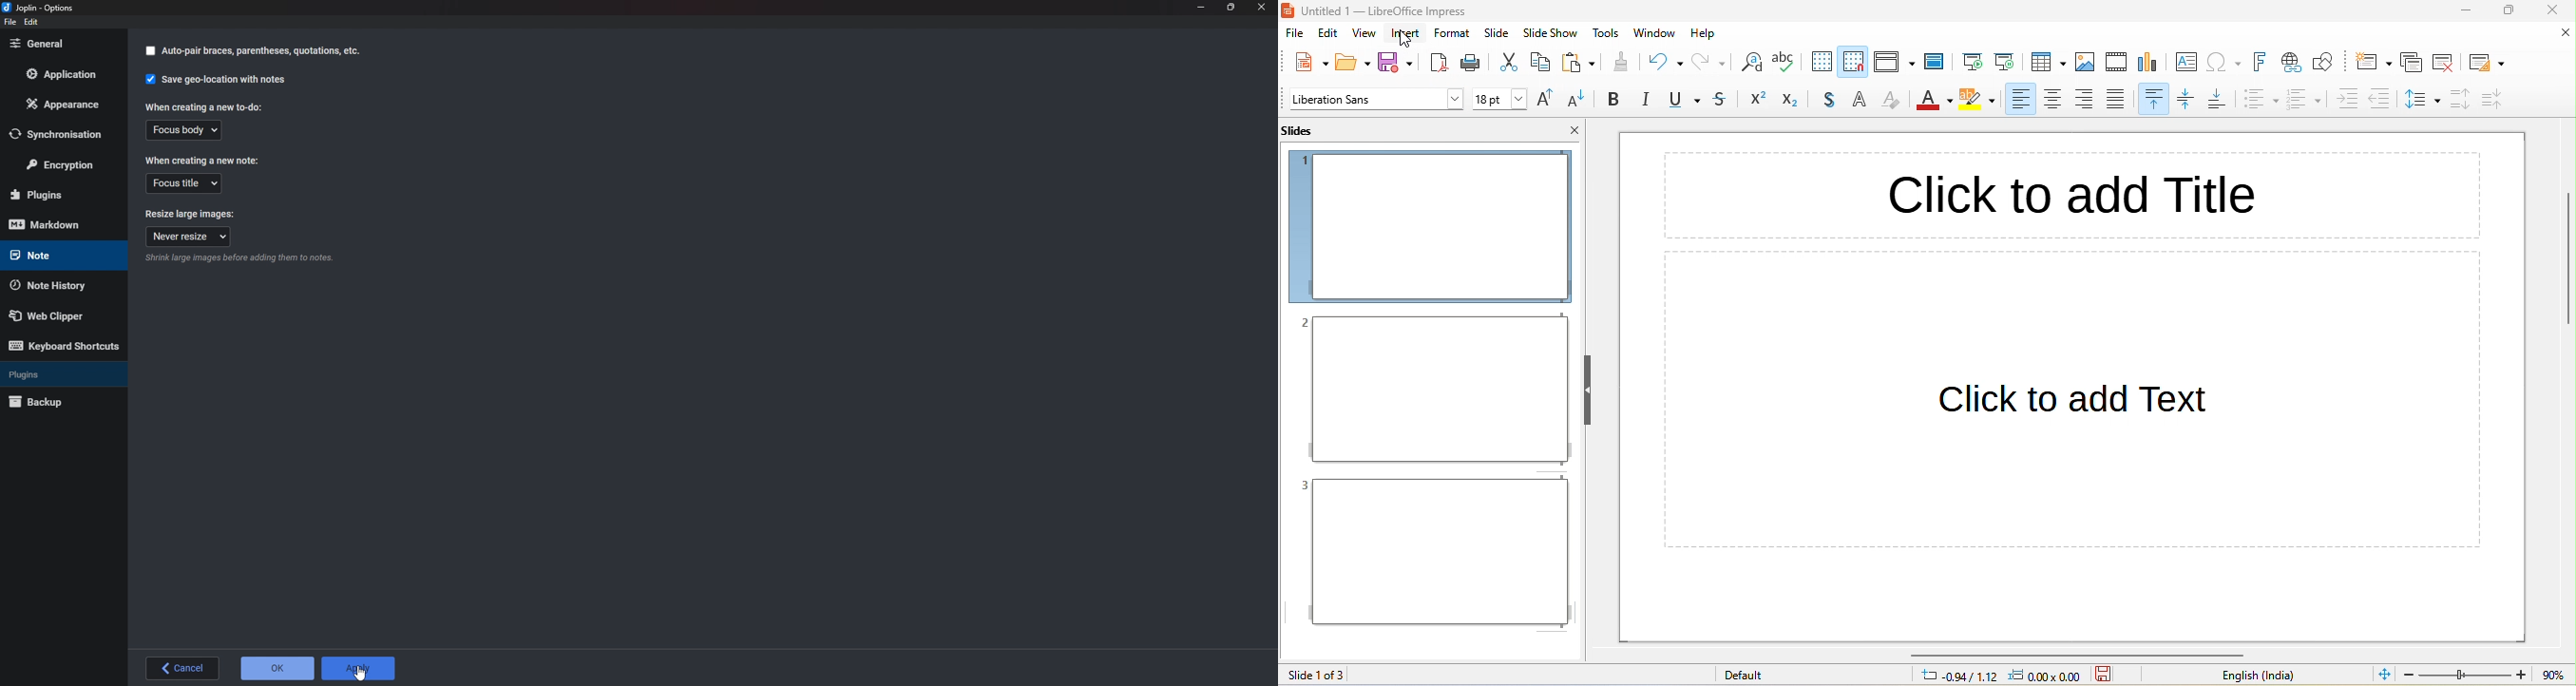  What do you see at coordinates (1832, 101) in the screenshot?
I see `shadow` at bounding box center [1832, 101].